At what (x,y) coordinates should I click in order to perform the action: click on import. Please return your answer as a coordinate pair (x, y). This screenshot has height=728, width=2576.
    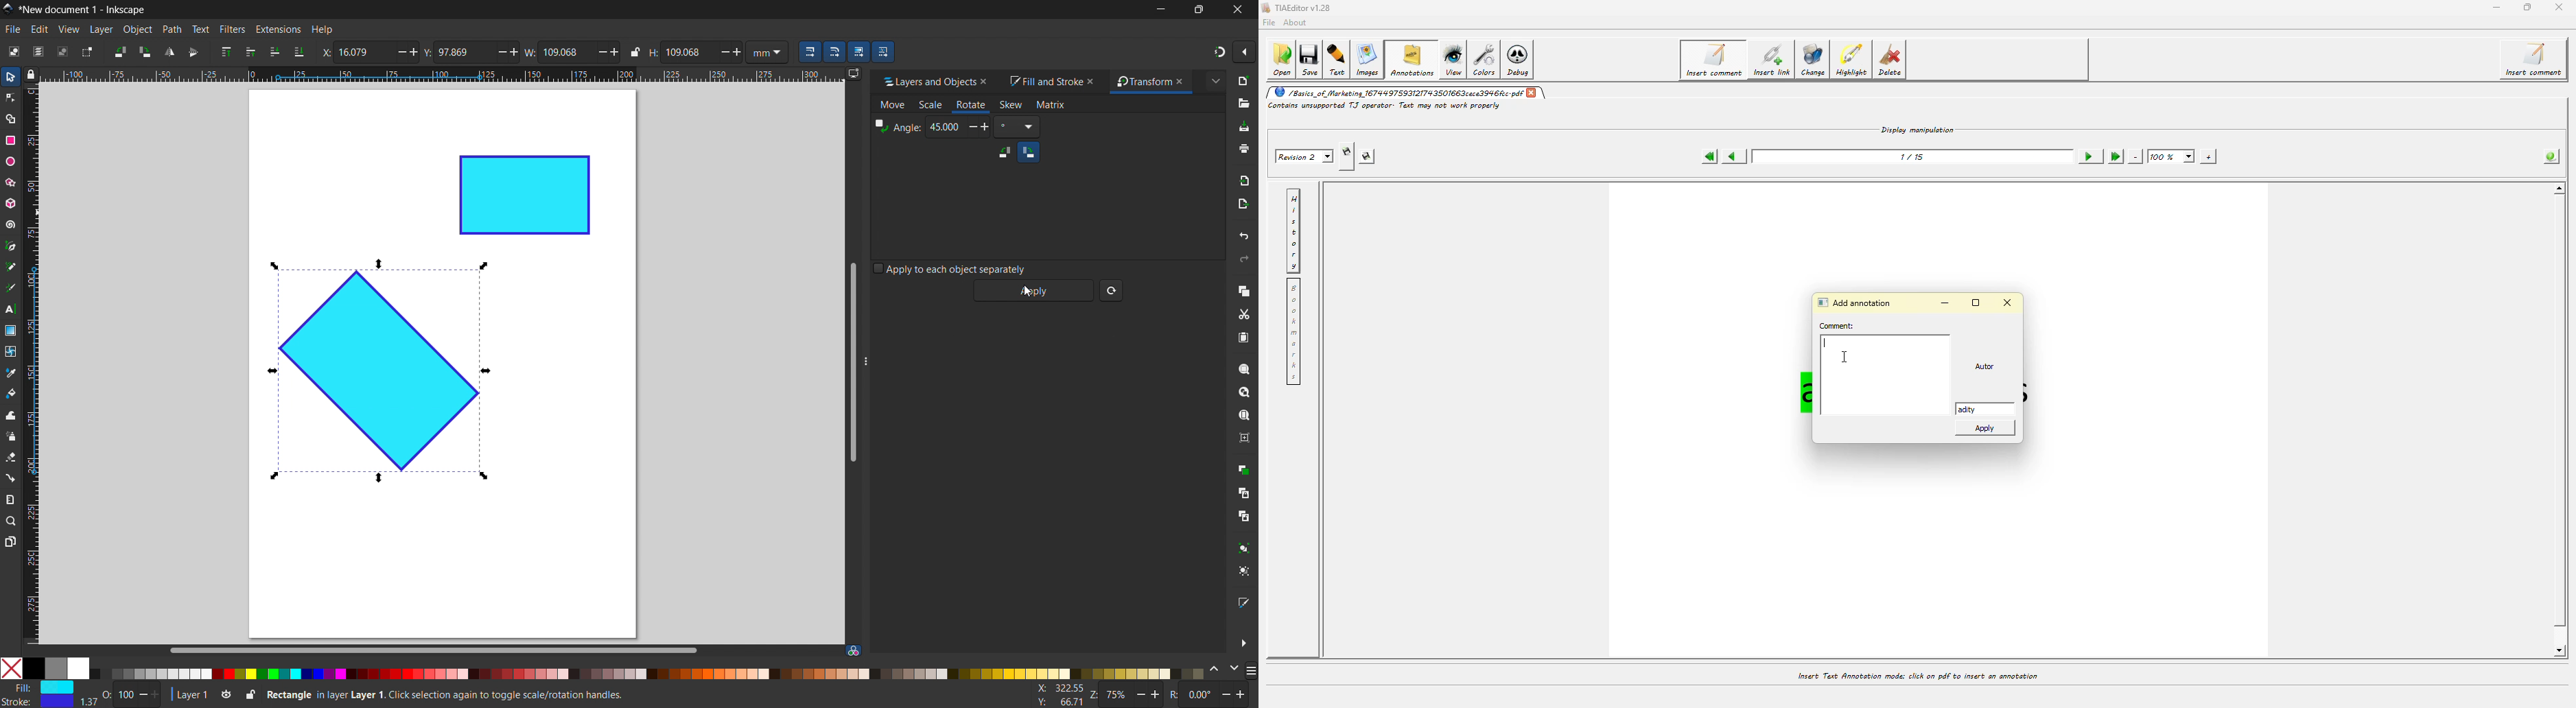
    Looking at the image, I should click on (1246, 180).